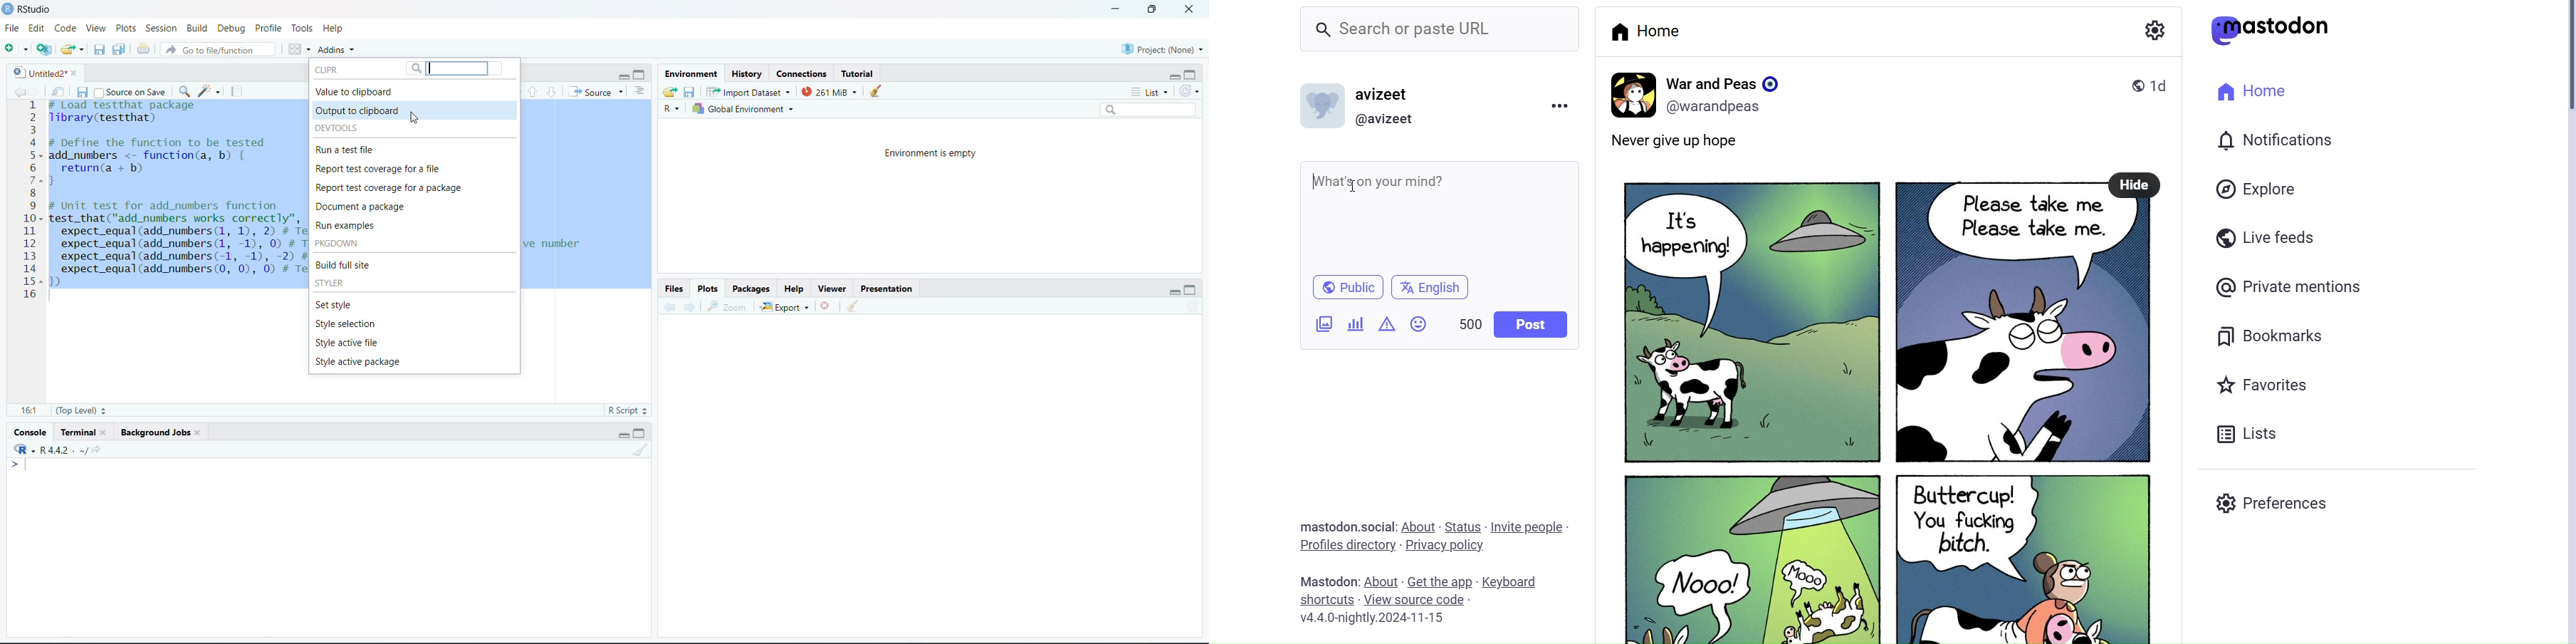 Image resolution: width=2576 pixels, height=644 pixels. What do you see at coordinates (37, 91) in the screenshot?
I see `go forward` at bounding box center [37, 91].